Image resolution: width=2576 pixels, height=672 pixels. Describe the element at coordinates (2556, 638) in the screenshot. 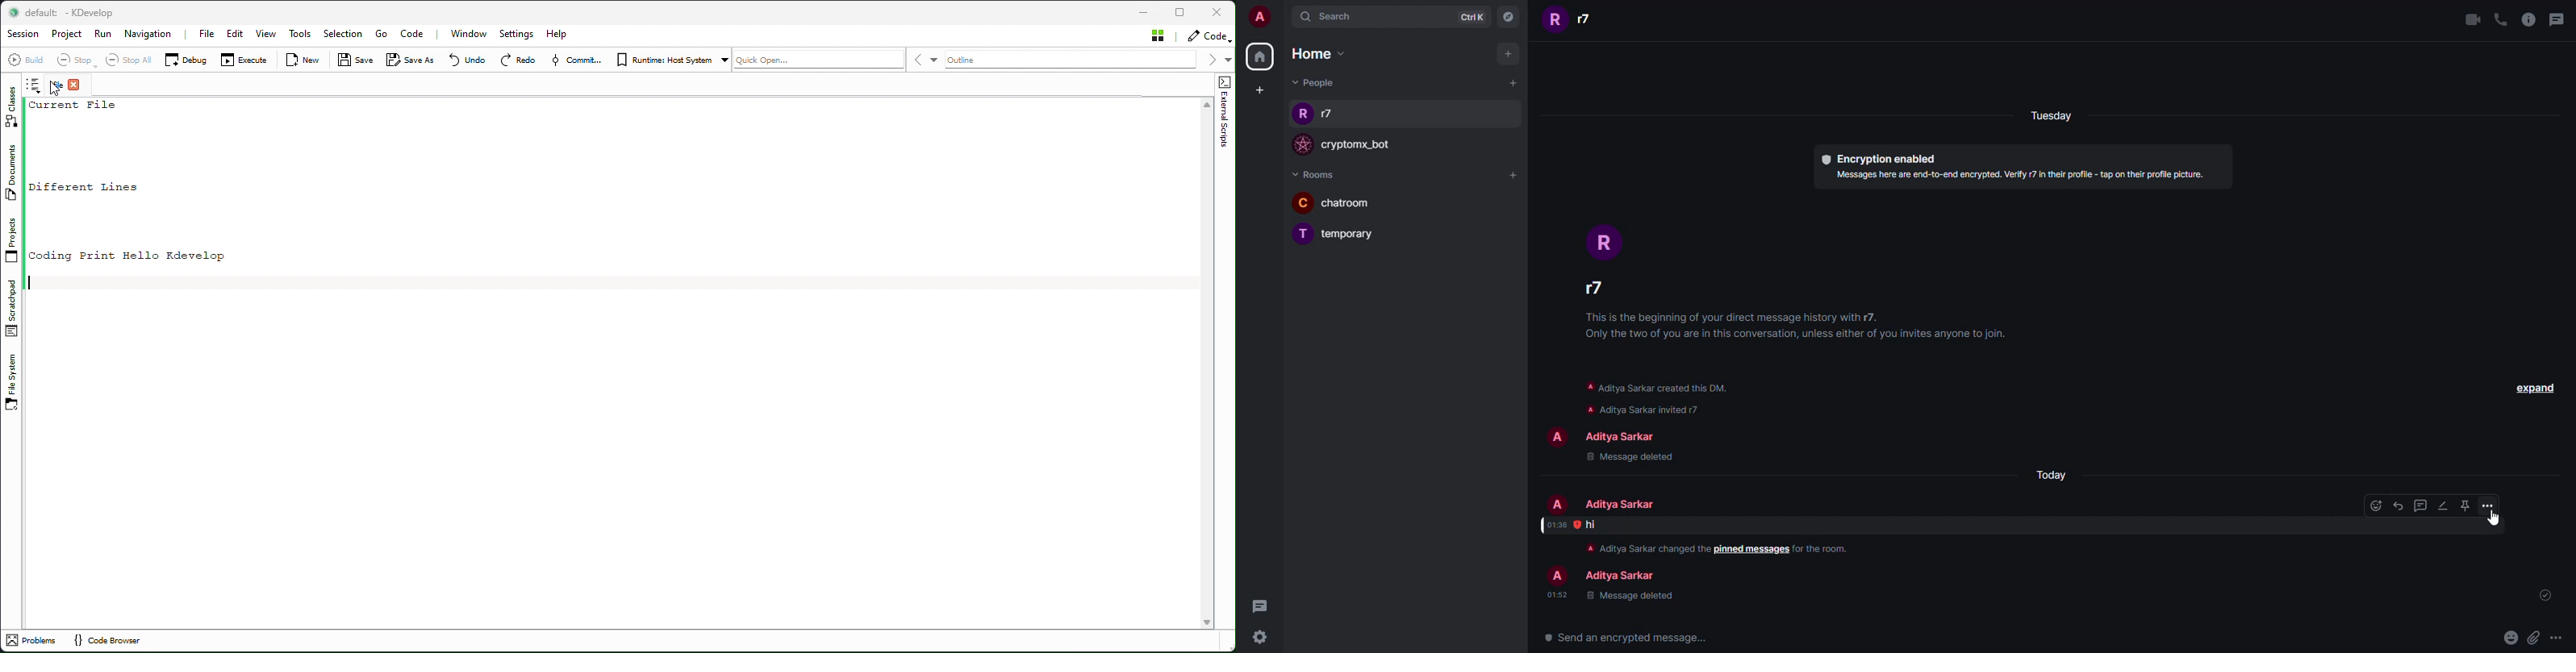

I see `more` at that location.